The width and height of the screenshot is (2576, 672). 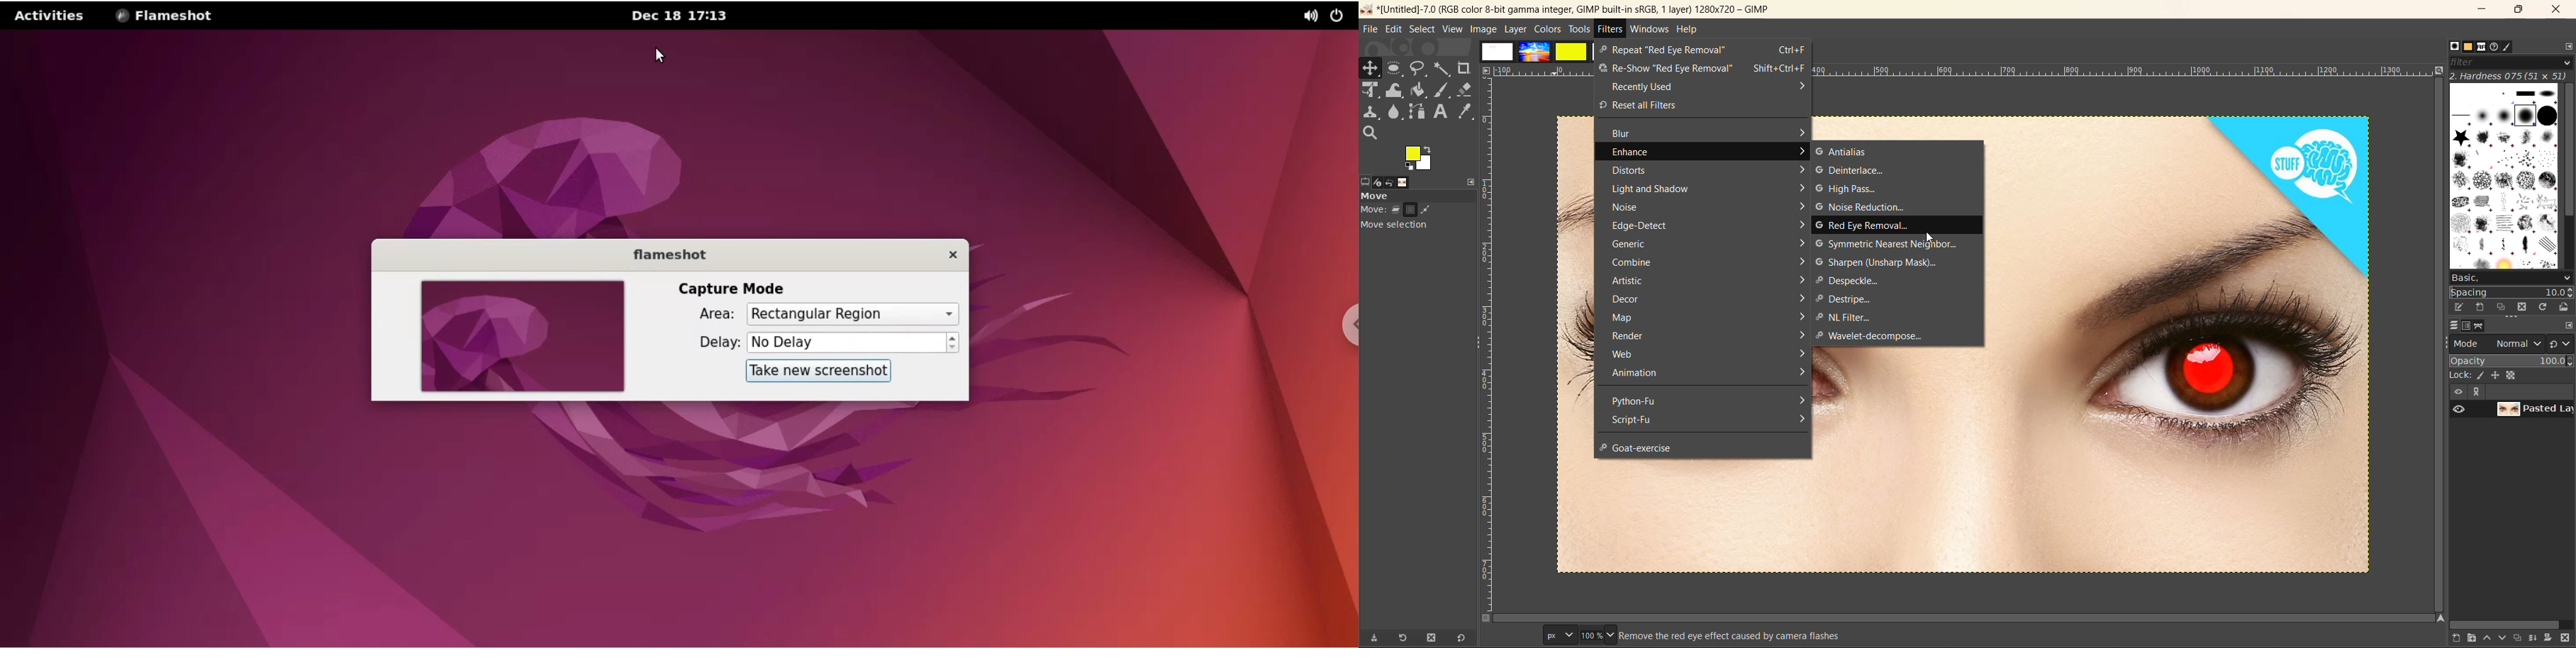 I want to click on ruler, so click(x=2129, y=70).